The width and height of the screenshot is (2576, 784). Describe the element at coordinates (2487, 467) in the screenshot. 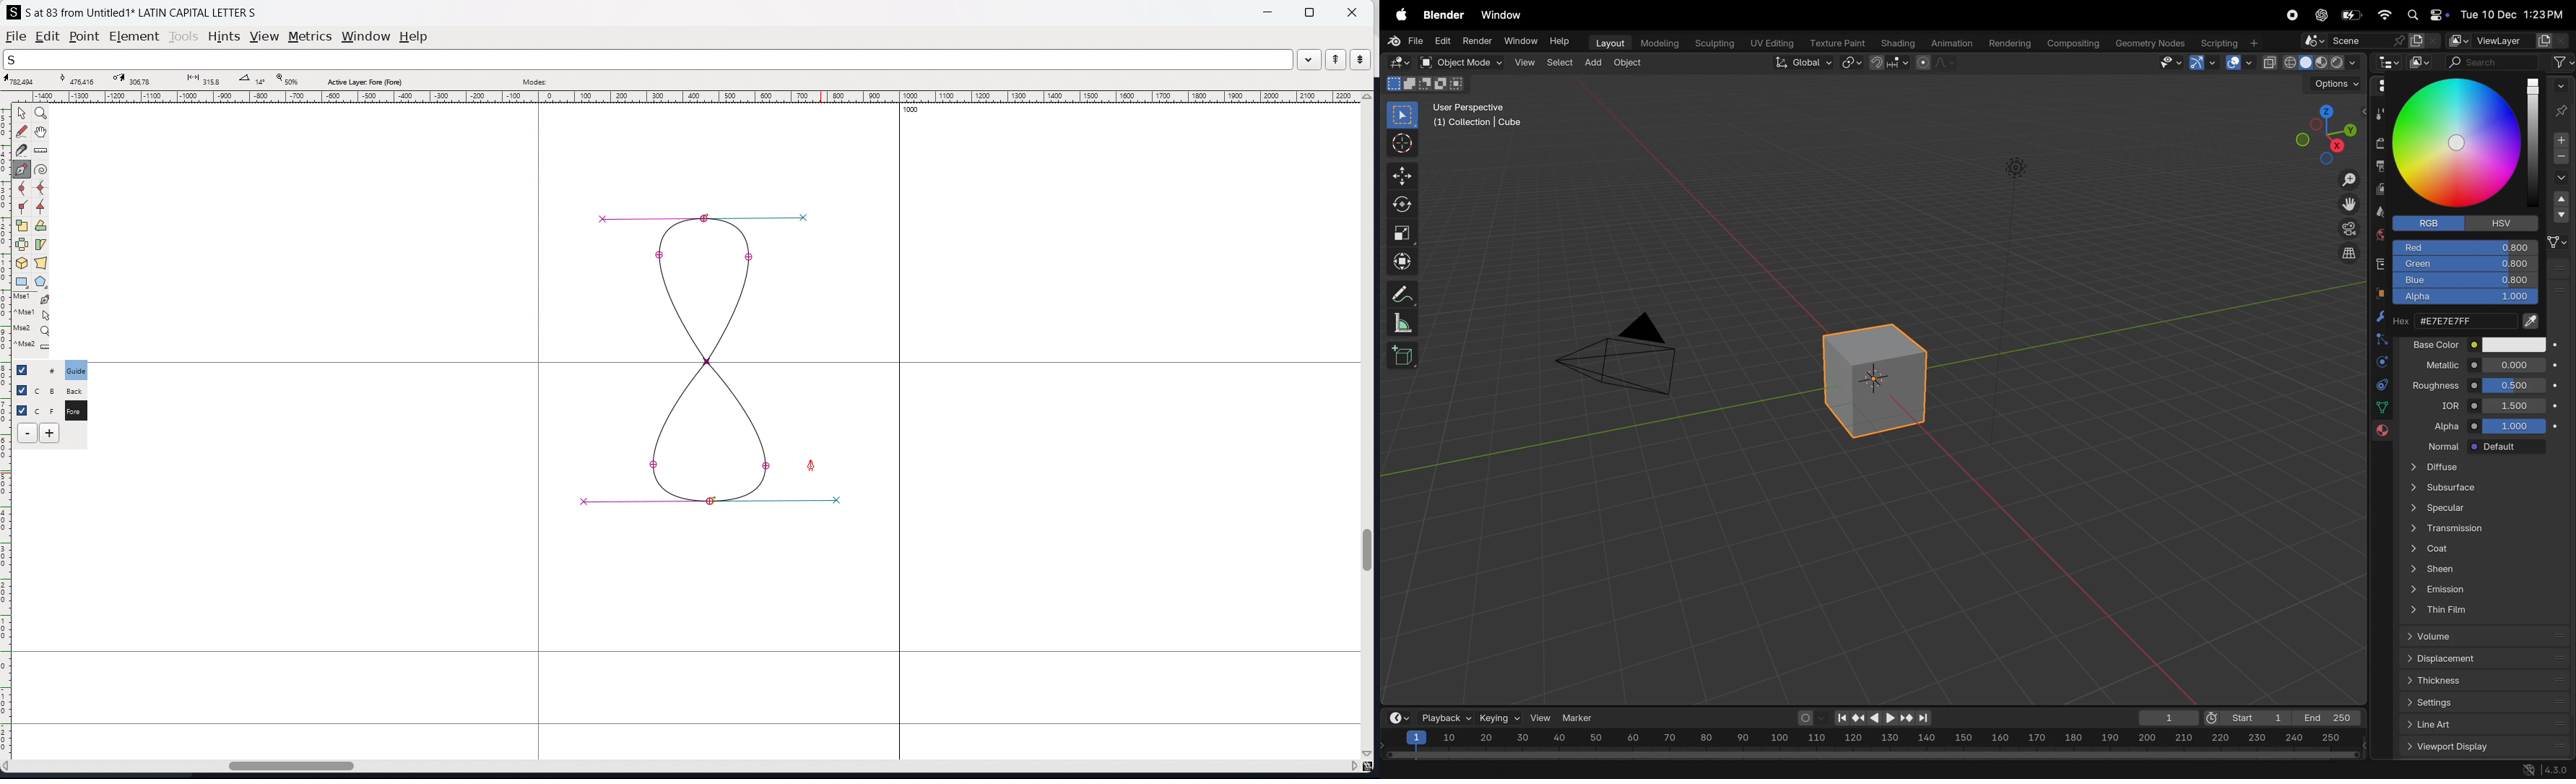

I see `diffuse` at that location.